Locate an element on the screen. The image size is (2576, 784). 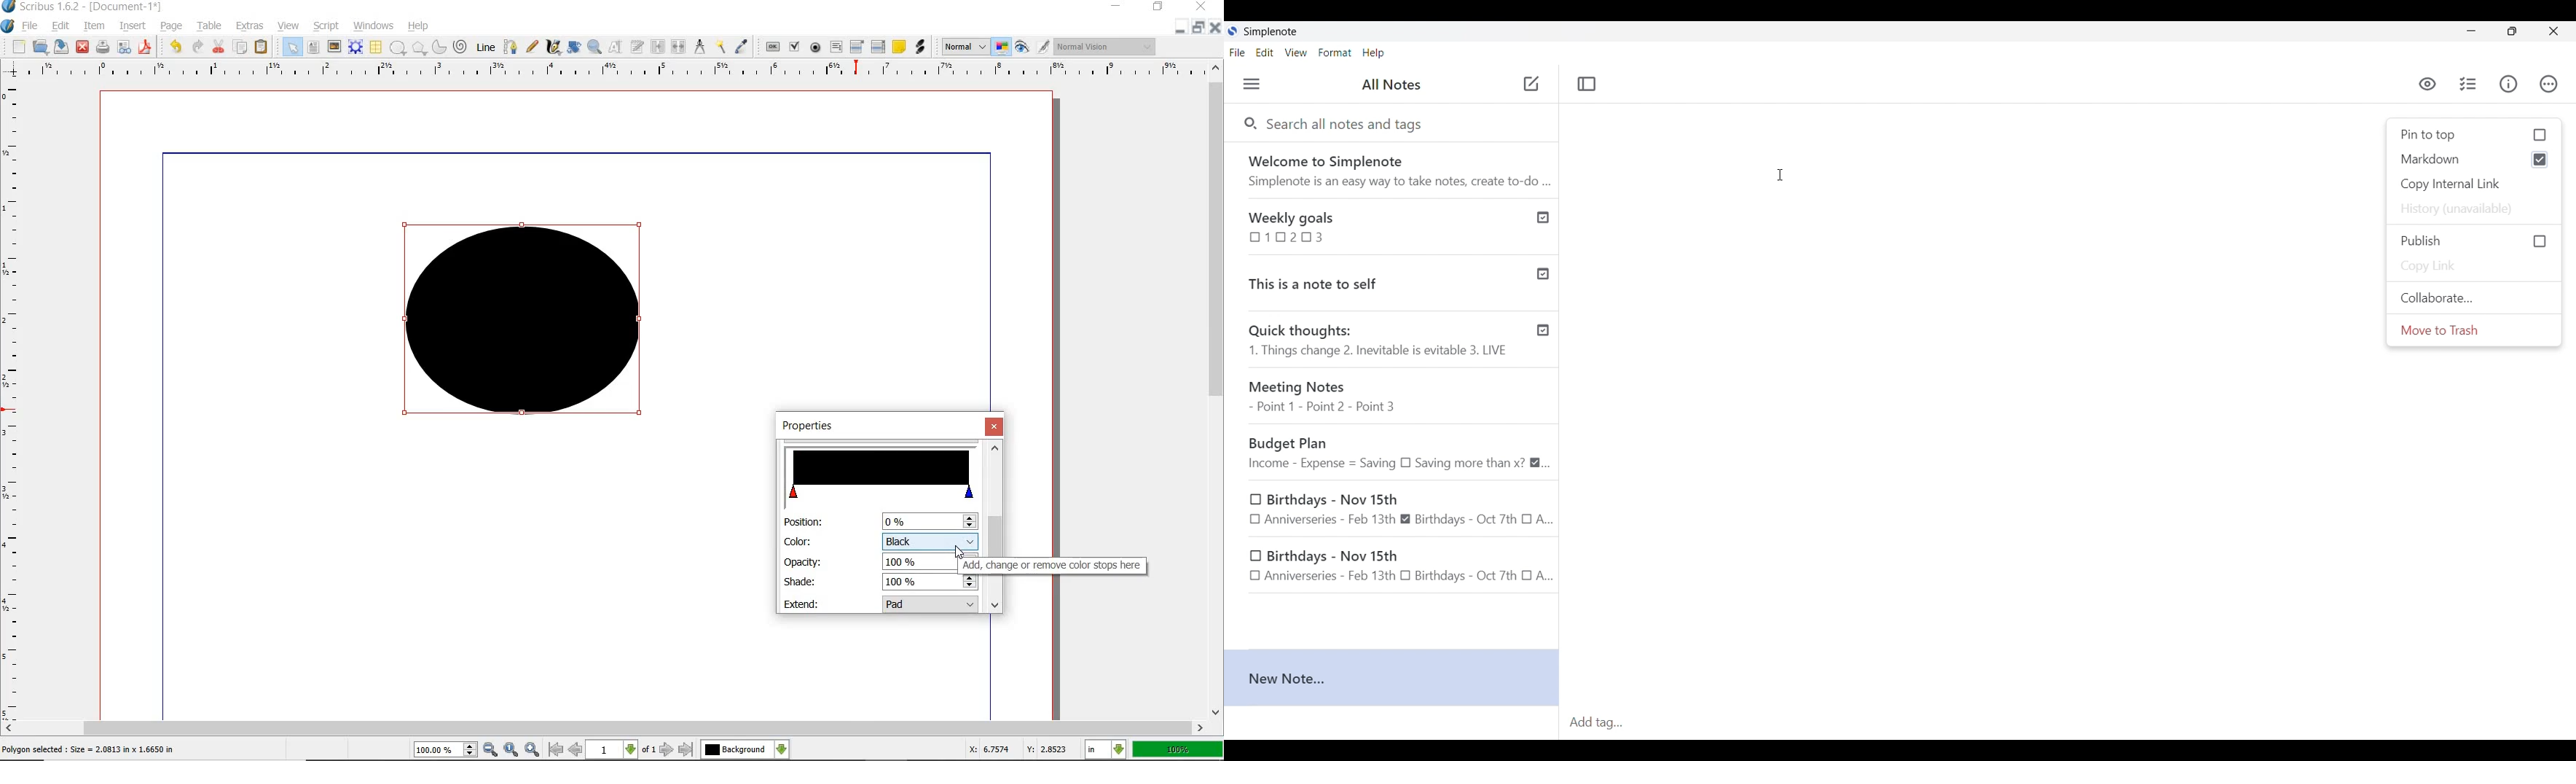
ITEM is located at coordinates (95, 25).